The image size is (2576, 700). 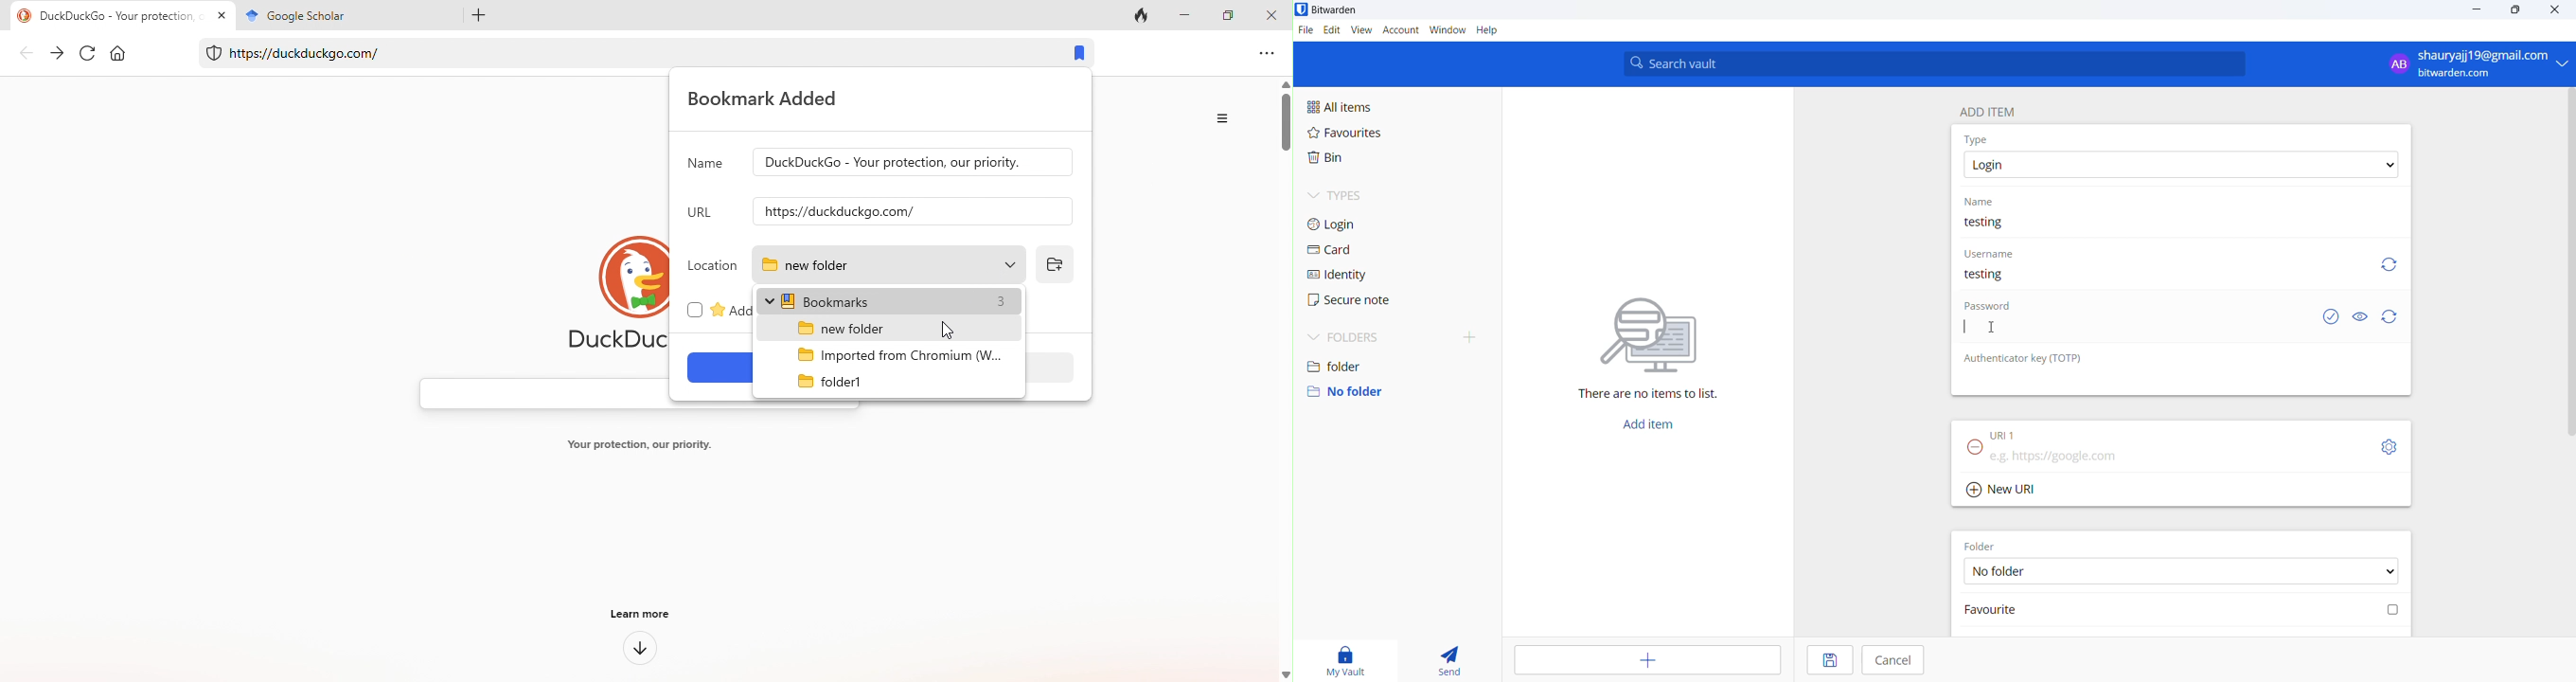 What do you see at coordinates (2137, 332) in the screenshot?
I see `password input` at bounding box center [2137, 332].